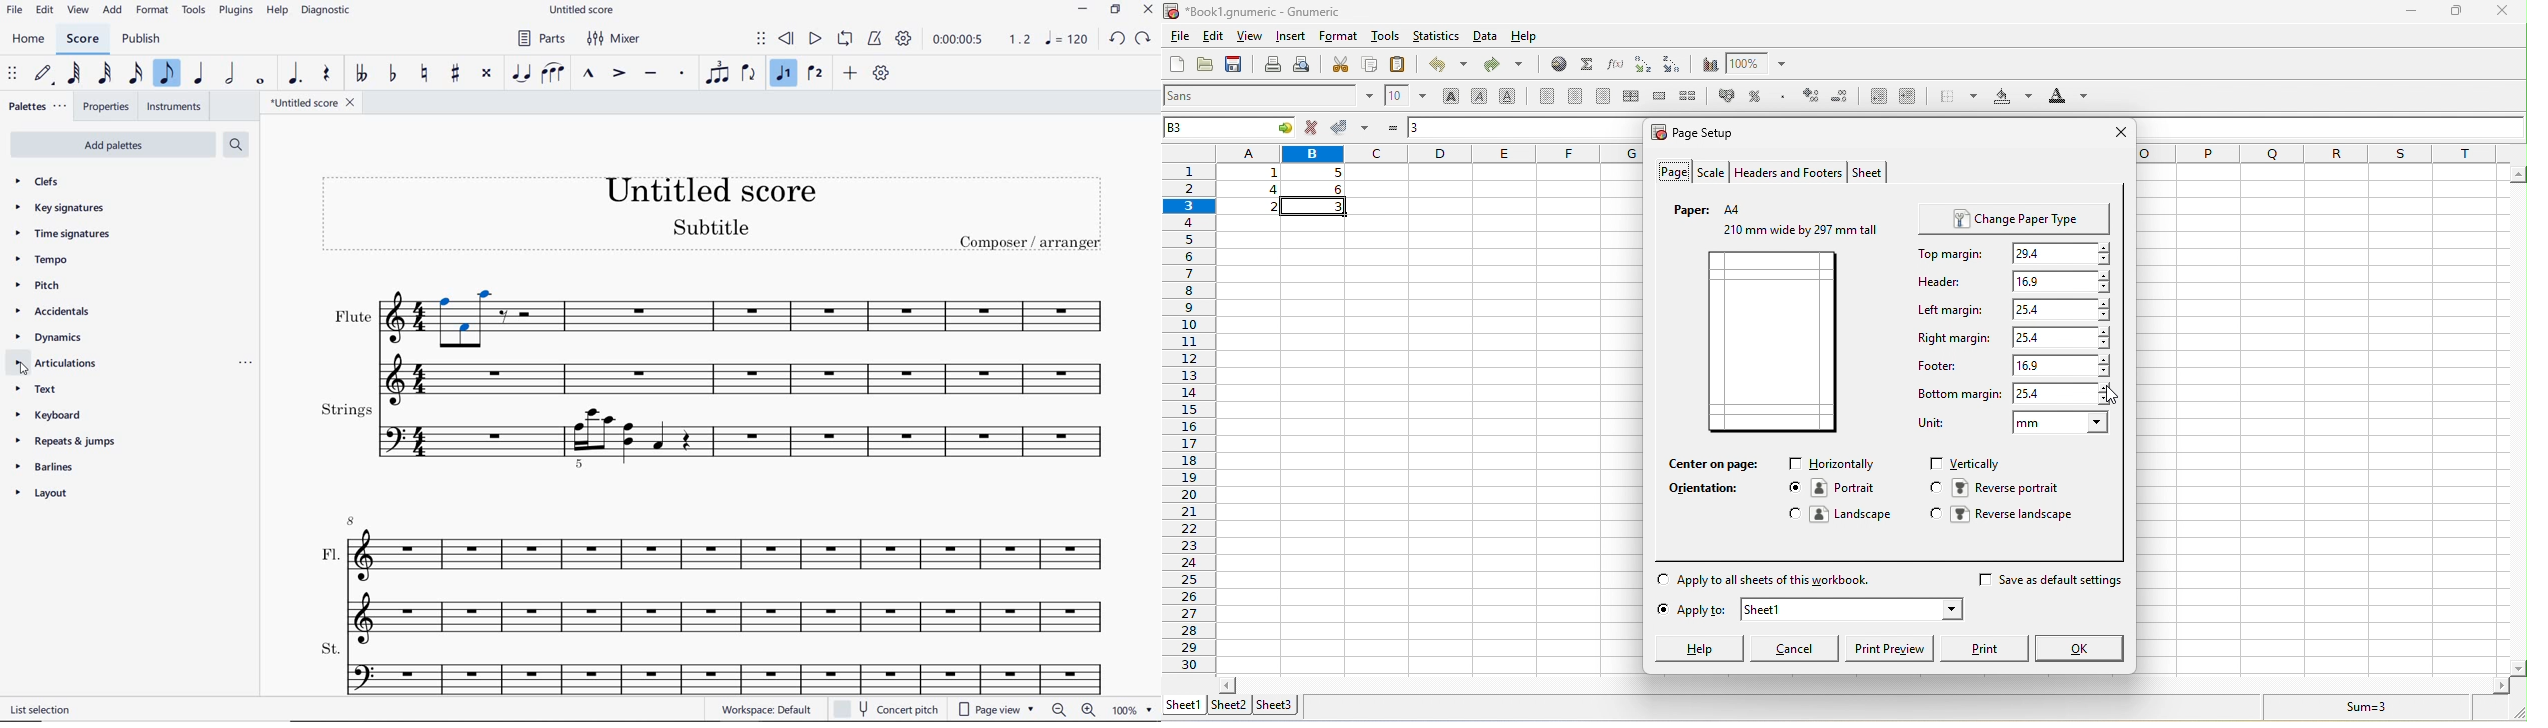 The height and width of the screenshot is (728, 2548). I want to click on TENUTO, so click(651, 74).